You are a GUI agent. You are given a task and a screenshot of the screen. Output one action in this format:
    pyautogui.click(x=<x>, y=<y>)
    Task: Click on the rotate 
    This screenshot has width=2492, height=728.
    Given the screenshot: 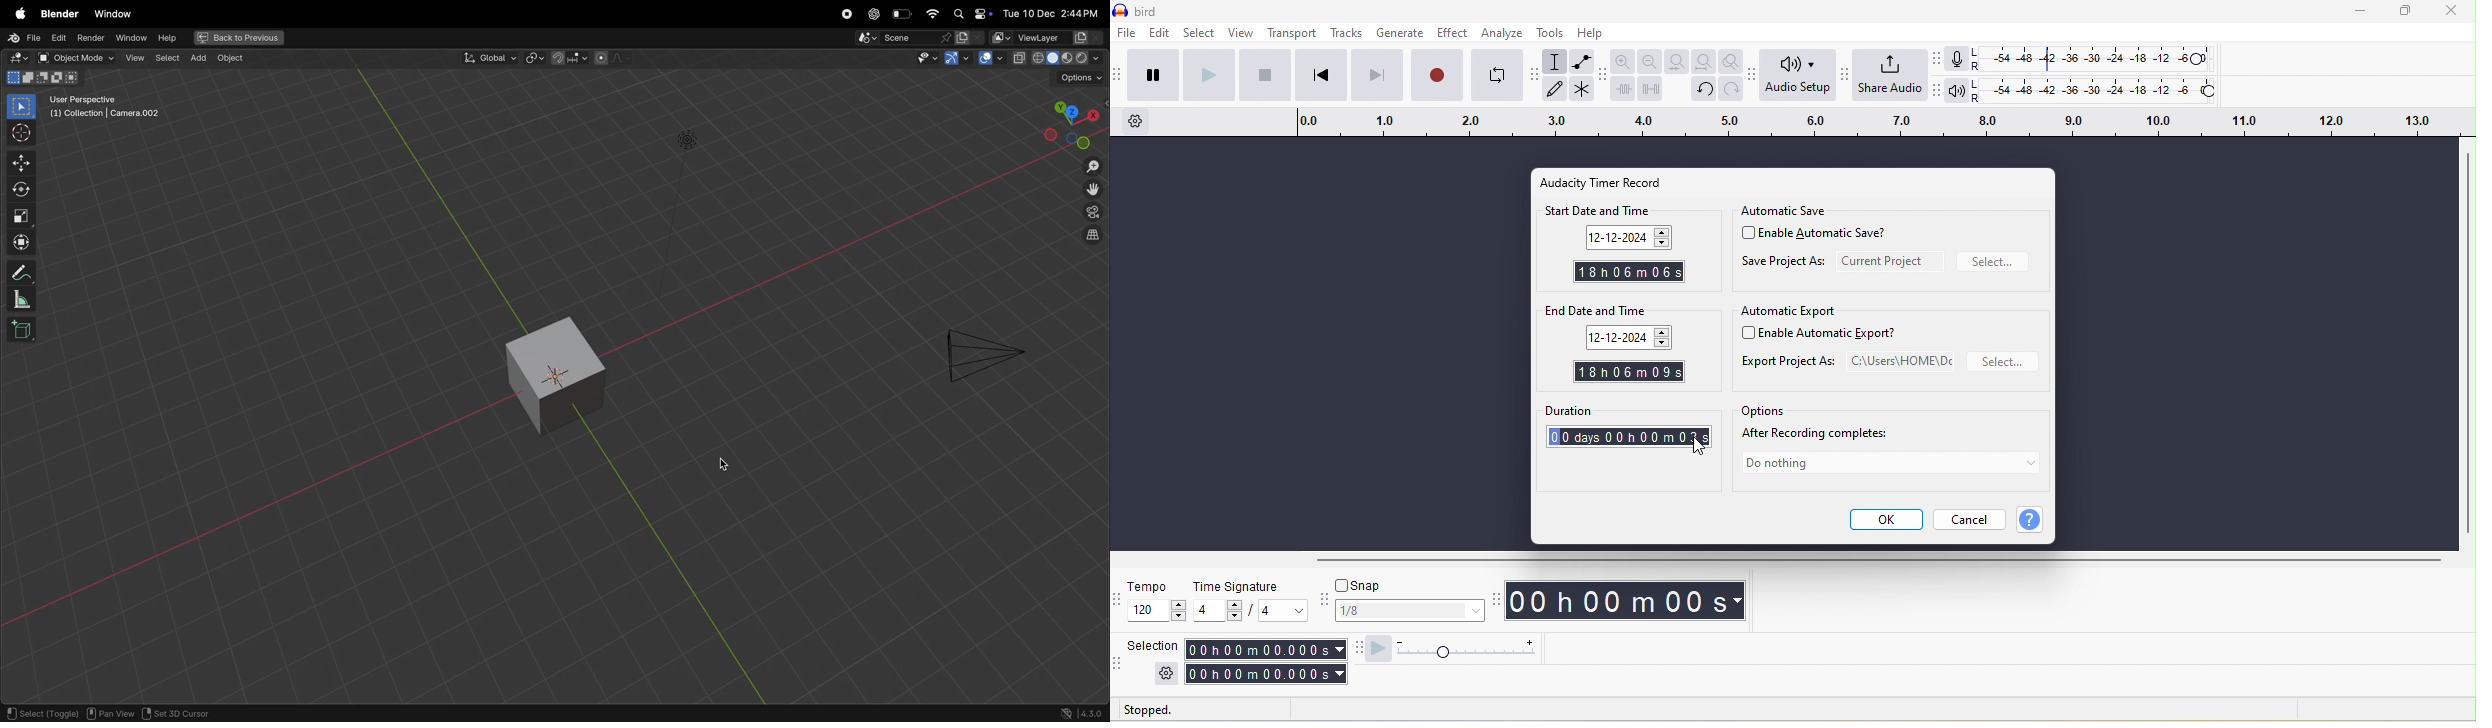 What is the action you would take?
    pyautogui.click(x=19, y=188)
    